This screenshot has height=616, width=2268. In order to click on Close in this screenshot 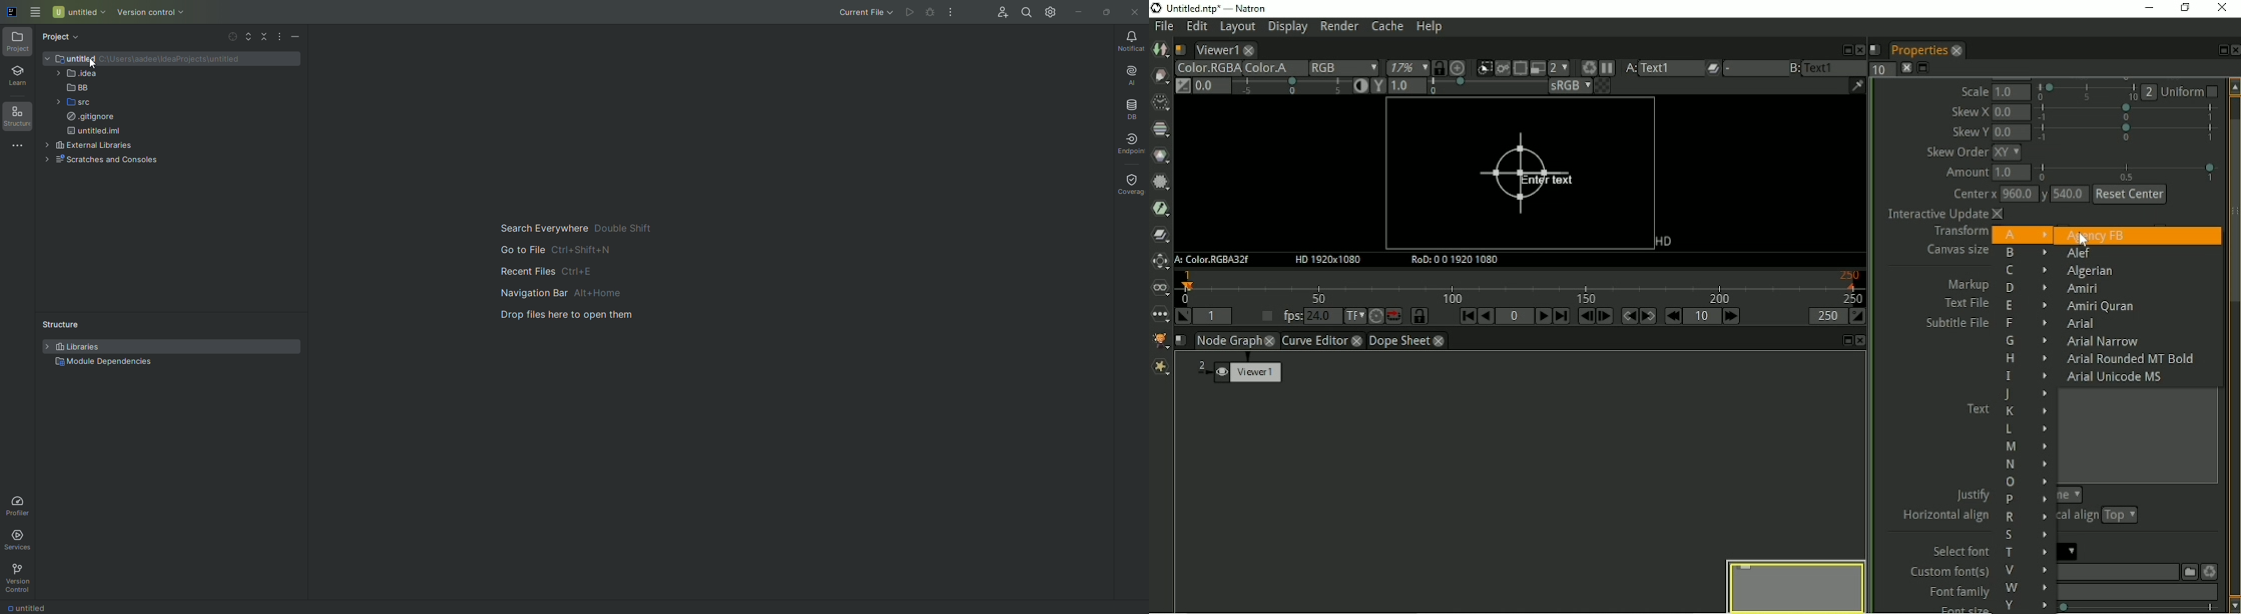, I will do `click(1134, 13)`.